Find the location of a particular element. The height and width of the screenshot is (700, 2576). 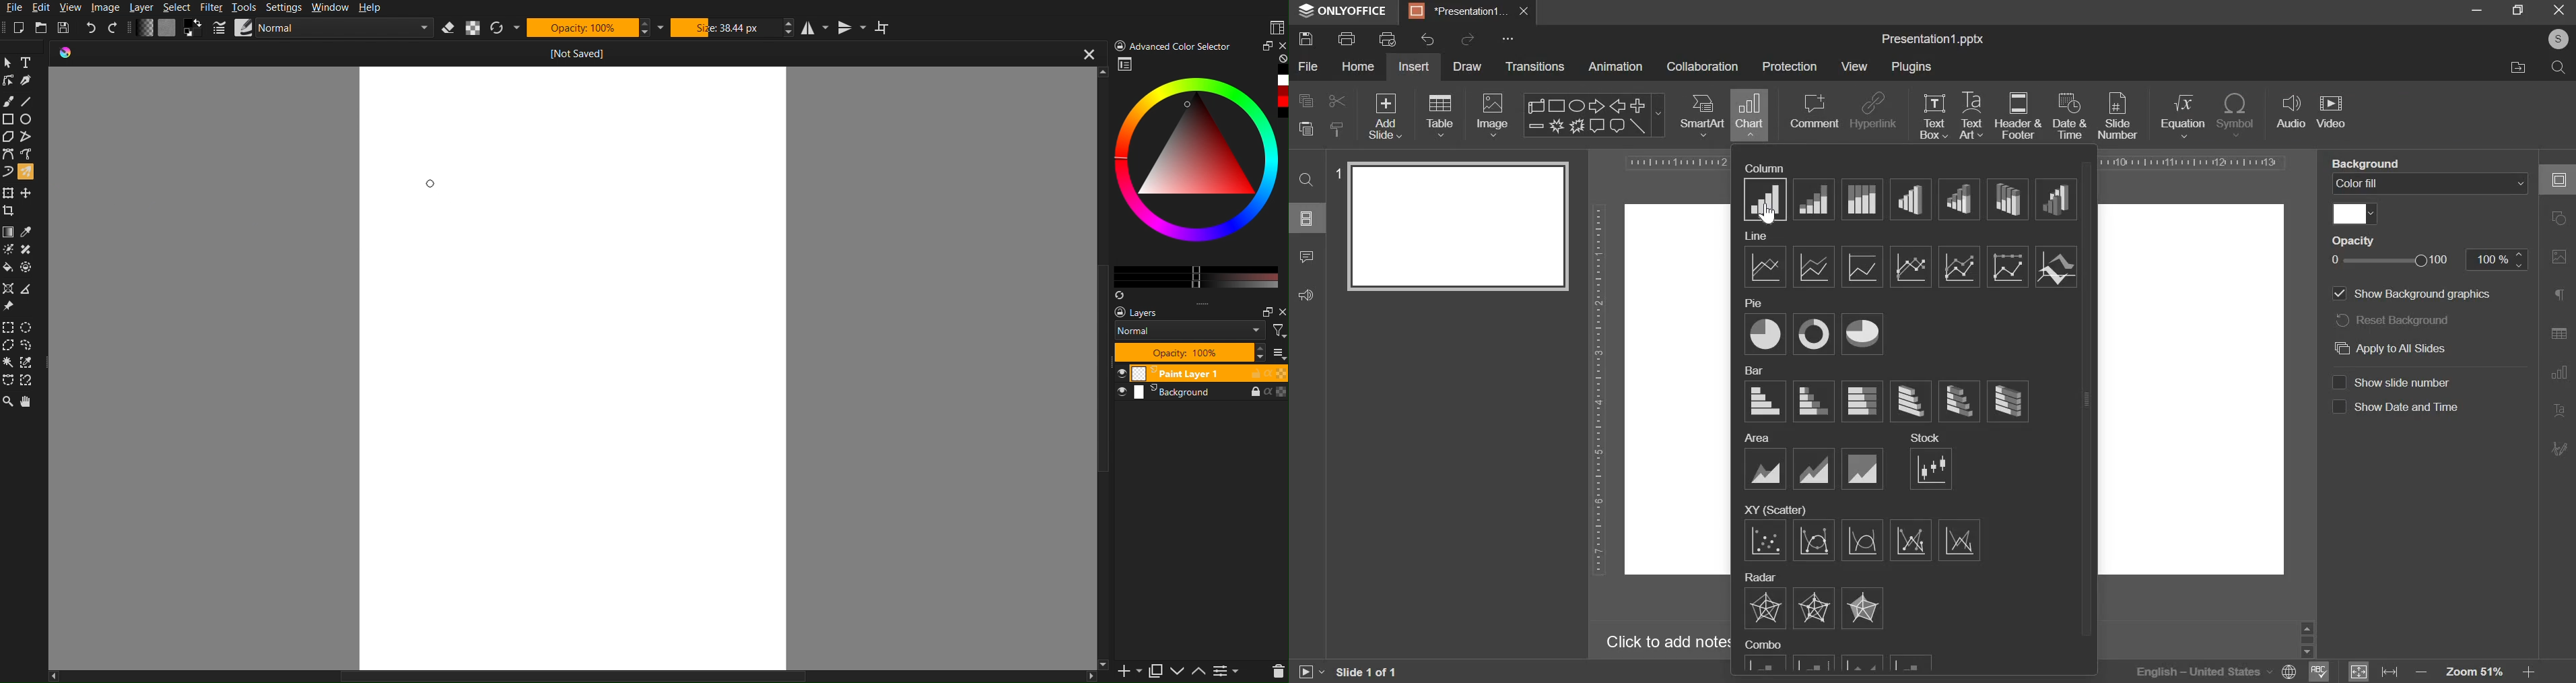

reset background is located at coordinates (2392, 319).